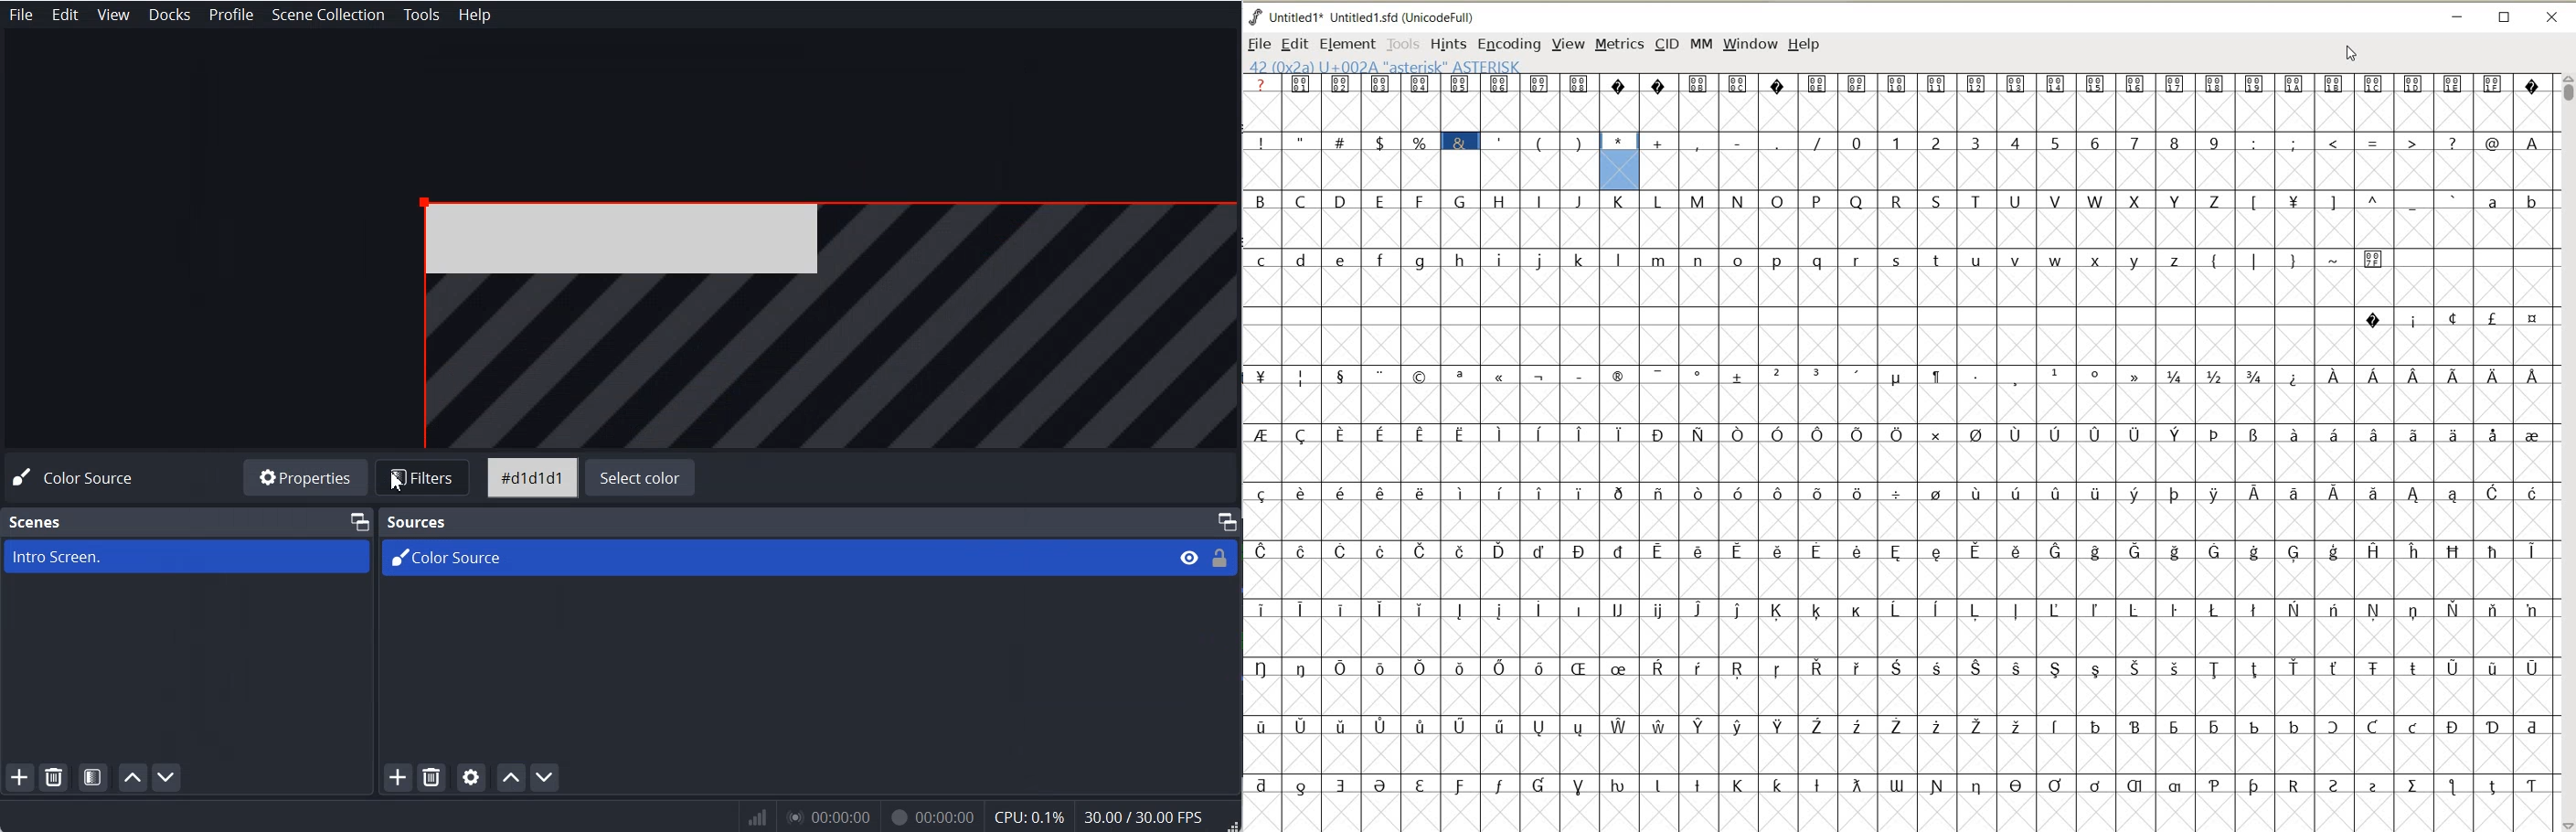 This screenshot has height=840, width=2576. What do you see at coordinates (66, 15) in the screenshot?
I see `Edit` at bounding box center [66, 15].